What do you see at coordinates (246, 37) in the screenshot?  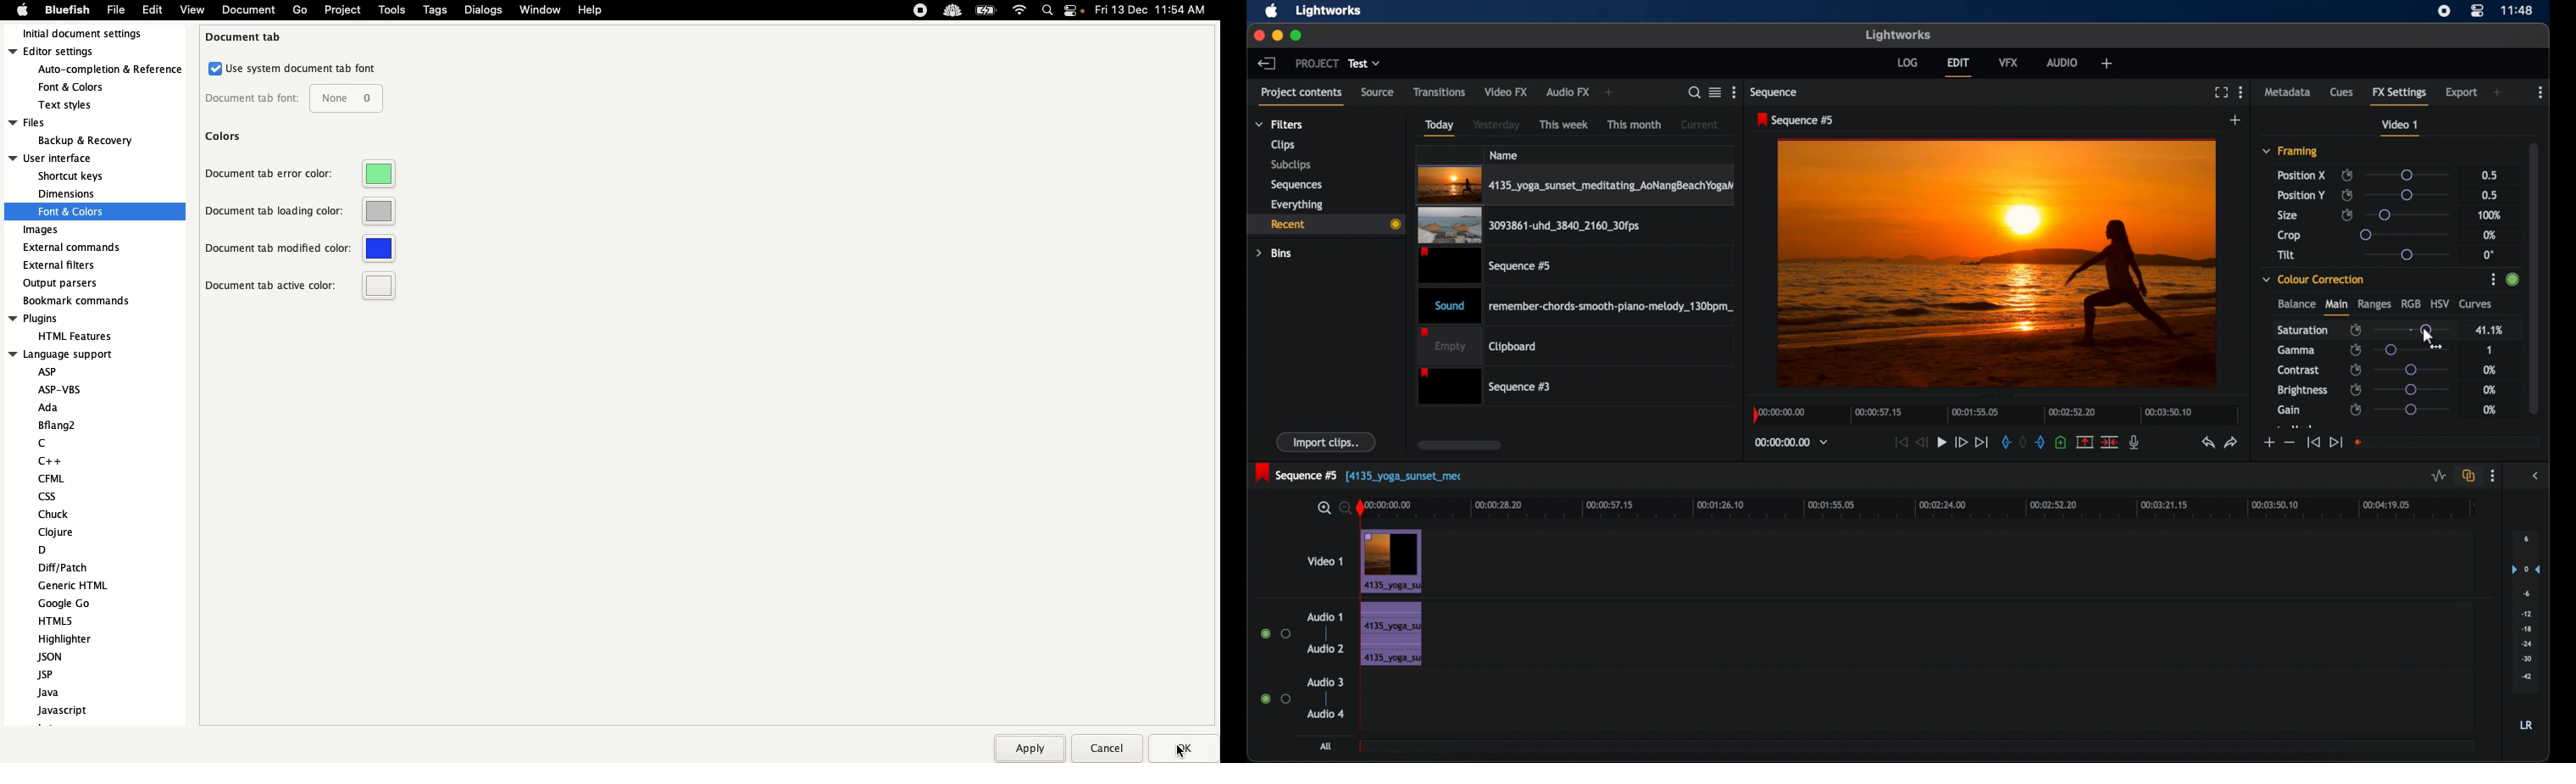 I see `Document tab` at bounding box center [246, 37].